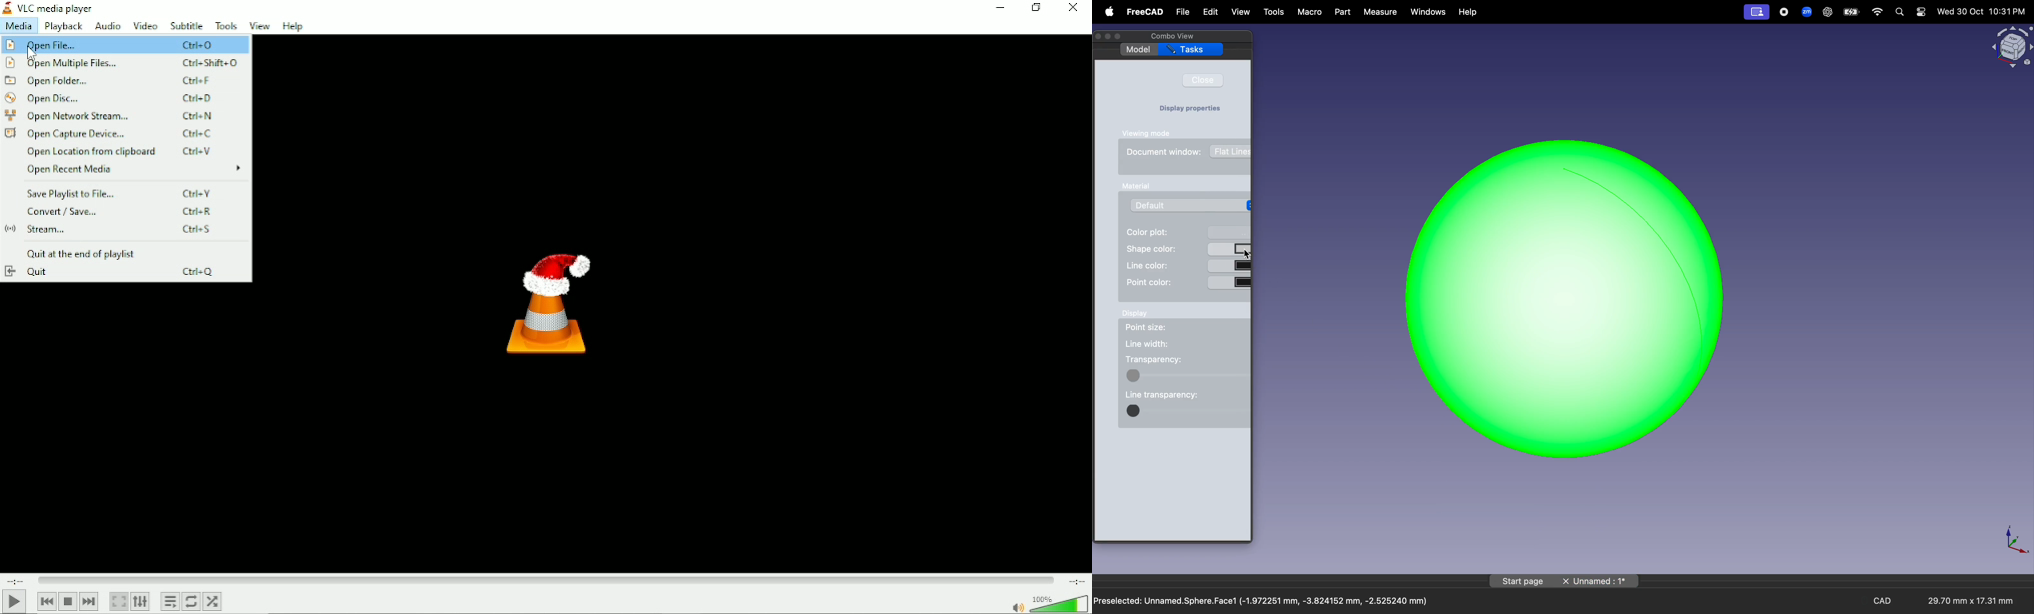 The width and height of the screenshot is (2044, 616). I want to click on measure, so click(1379, 12).